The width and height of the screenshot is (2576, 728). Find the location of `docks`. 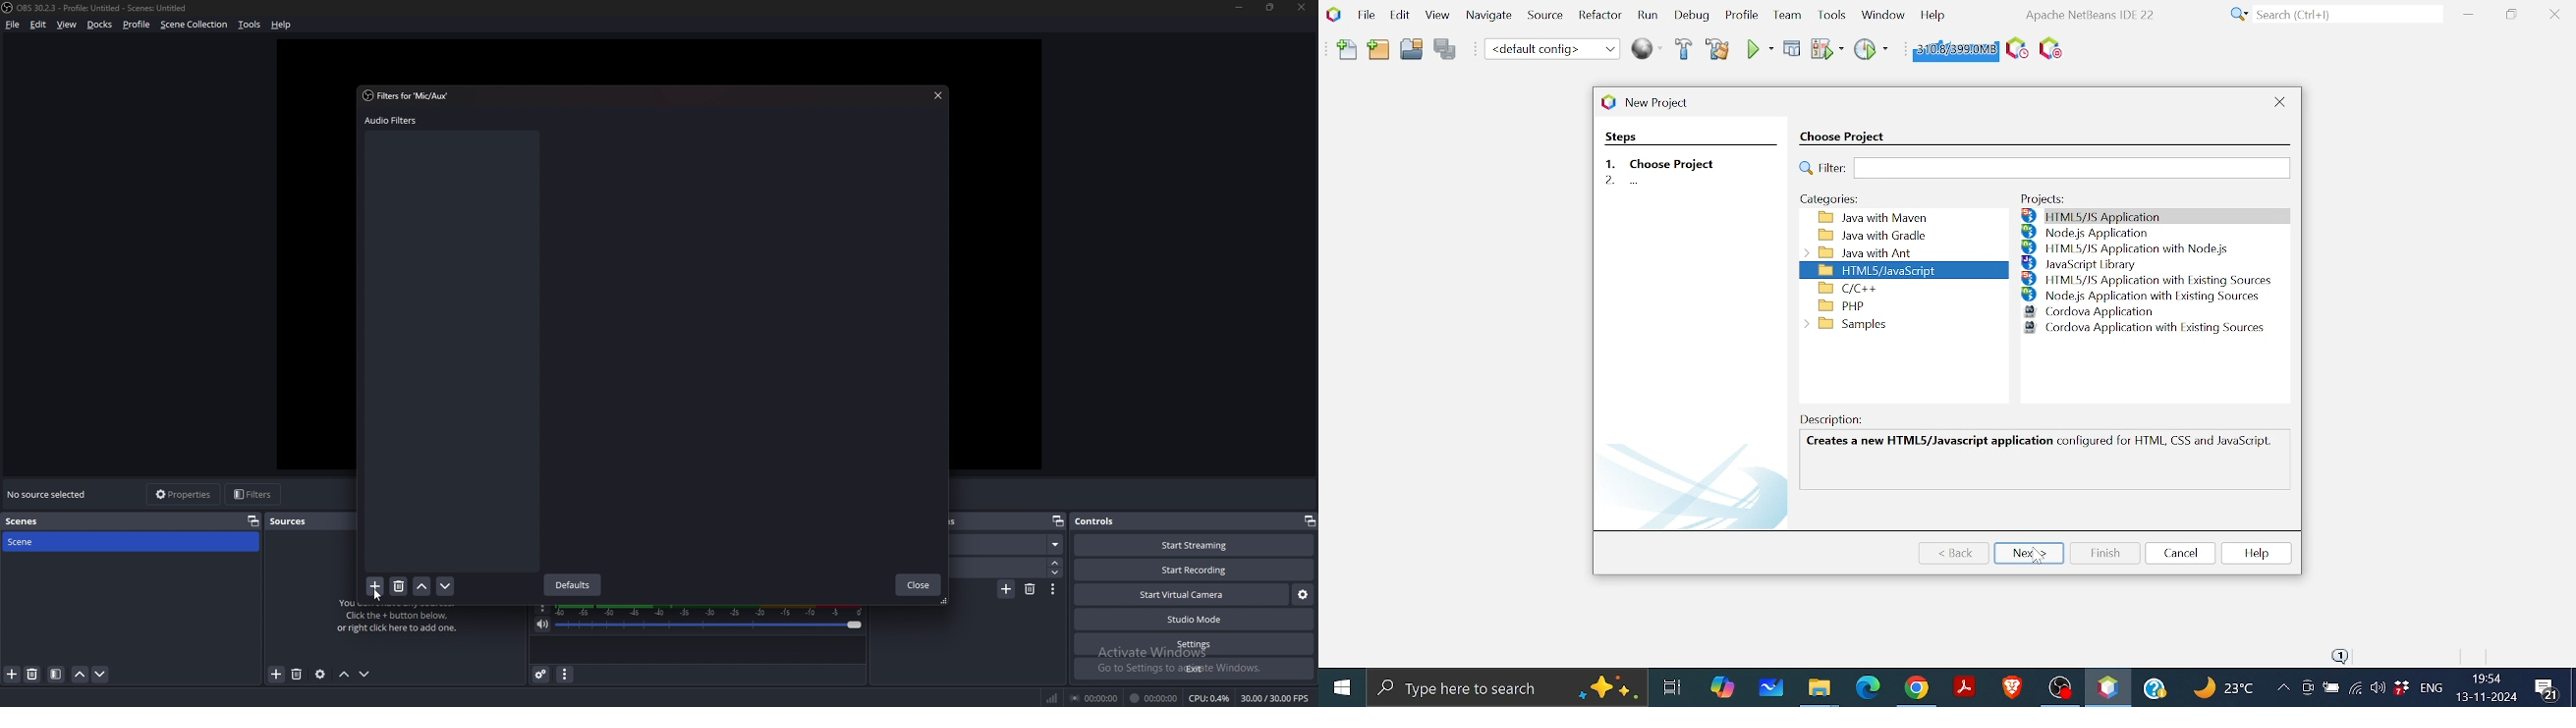

docks is located at coordinates (100, 25).